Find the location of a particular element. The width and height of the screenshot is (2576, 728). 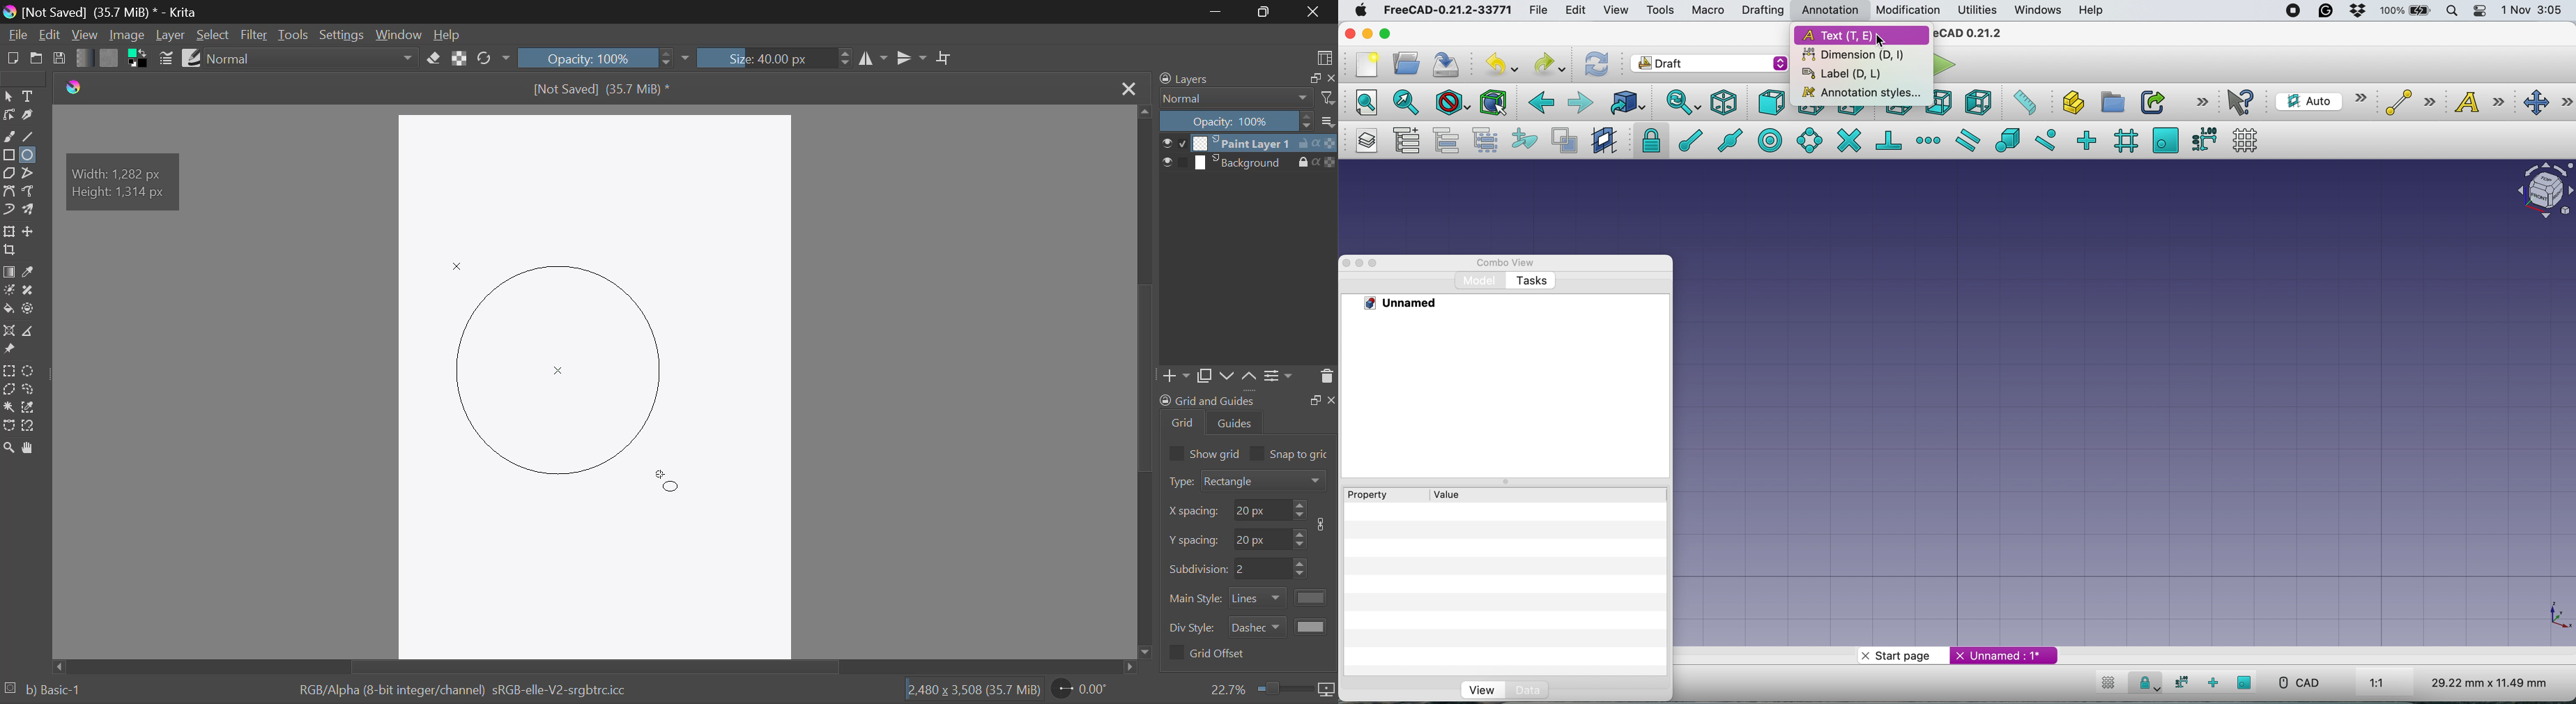

Settings is located at coordinates (340, 35).